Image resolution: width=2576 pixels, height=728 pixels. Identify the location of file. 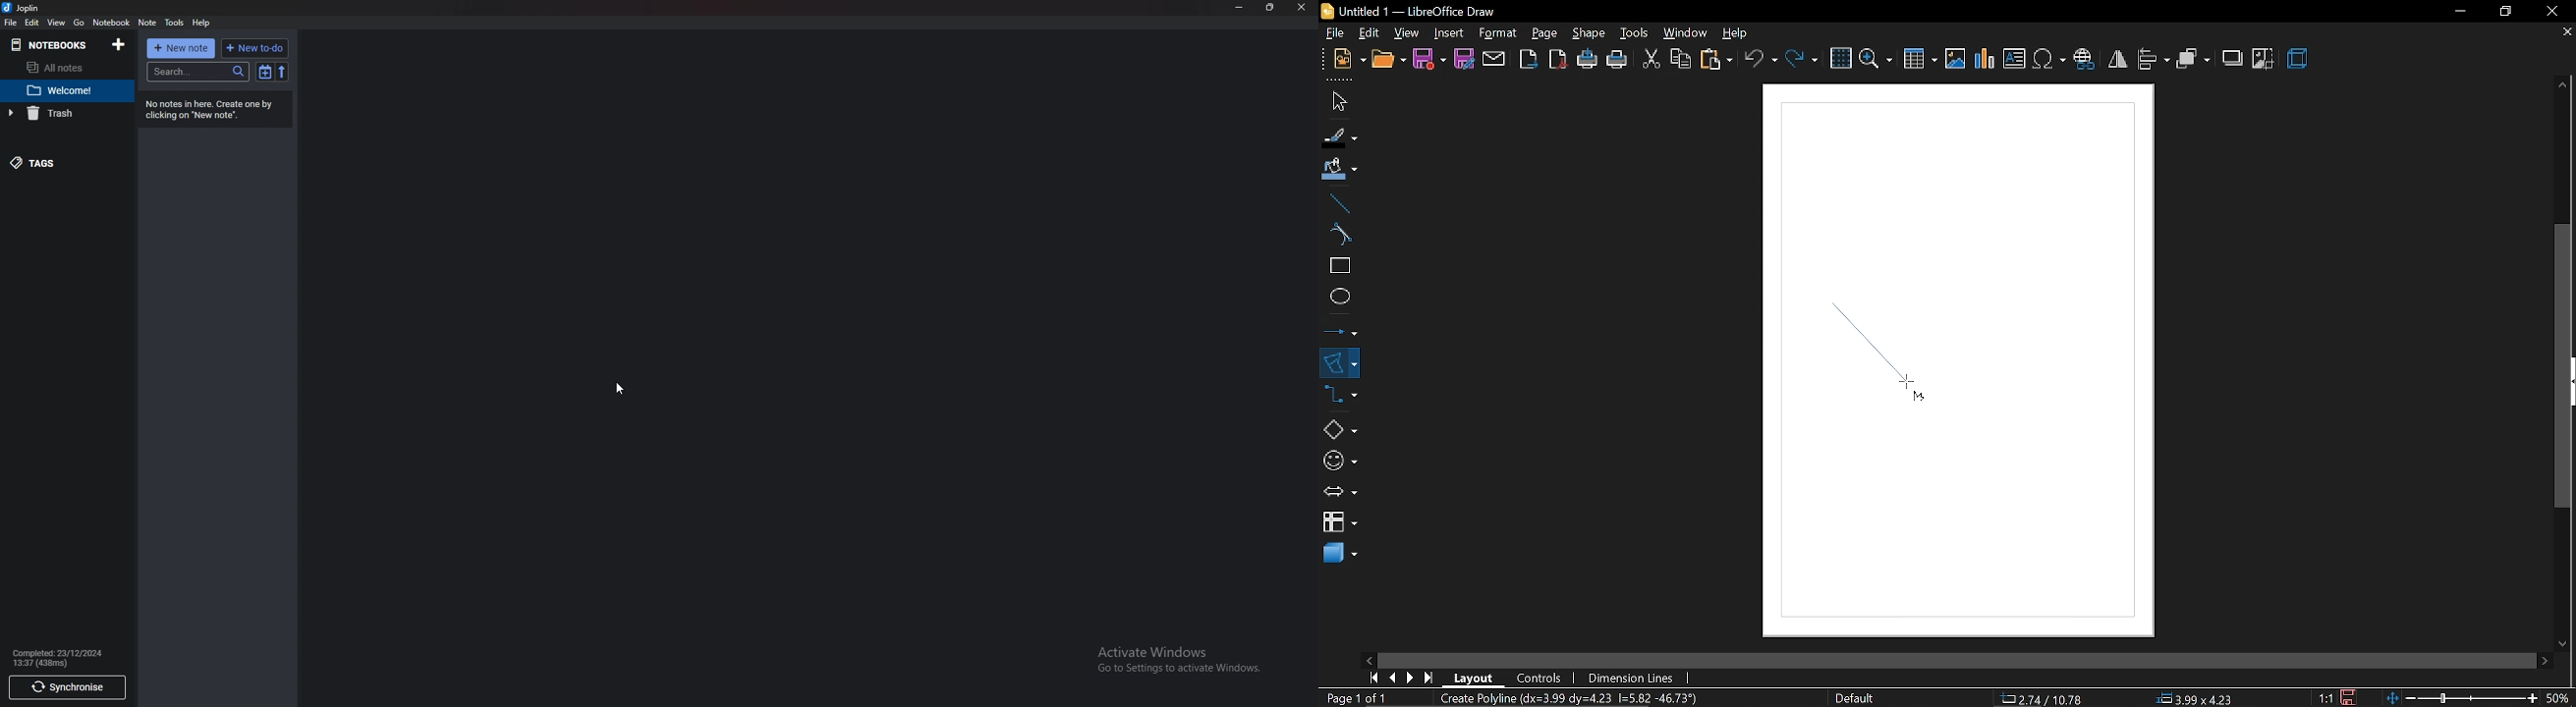
(1335, 33).